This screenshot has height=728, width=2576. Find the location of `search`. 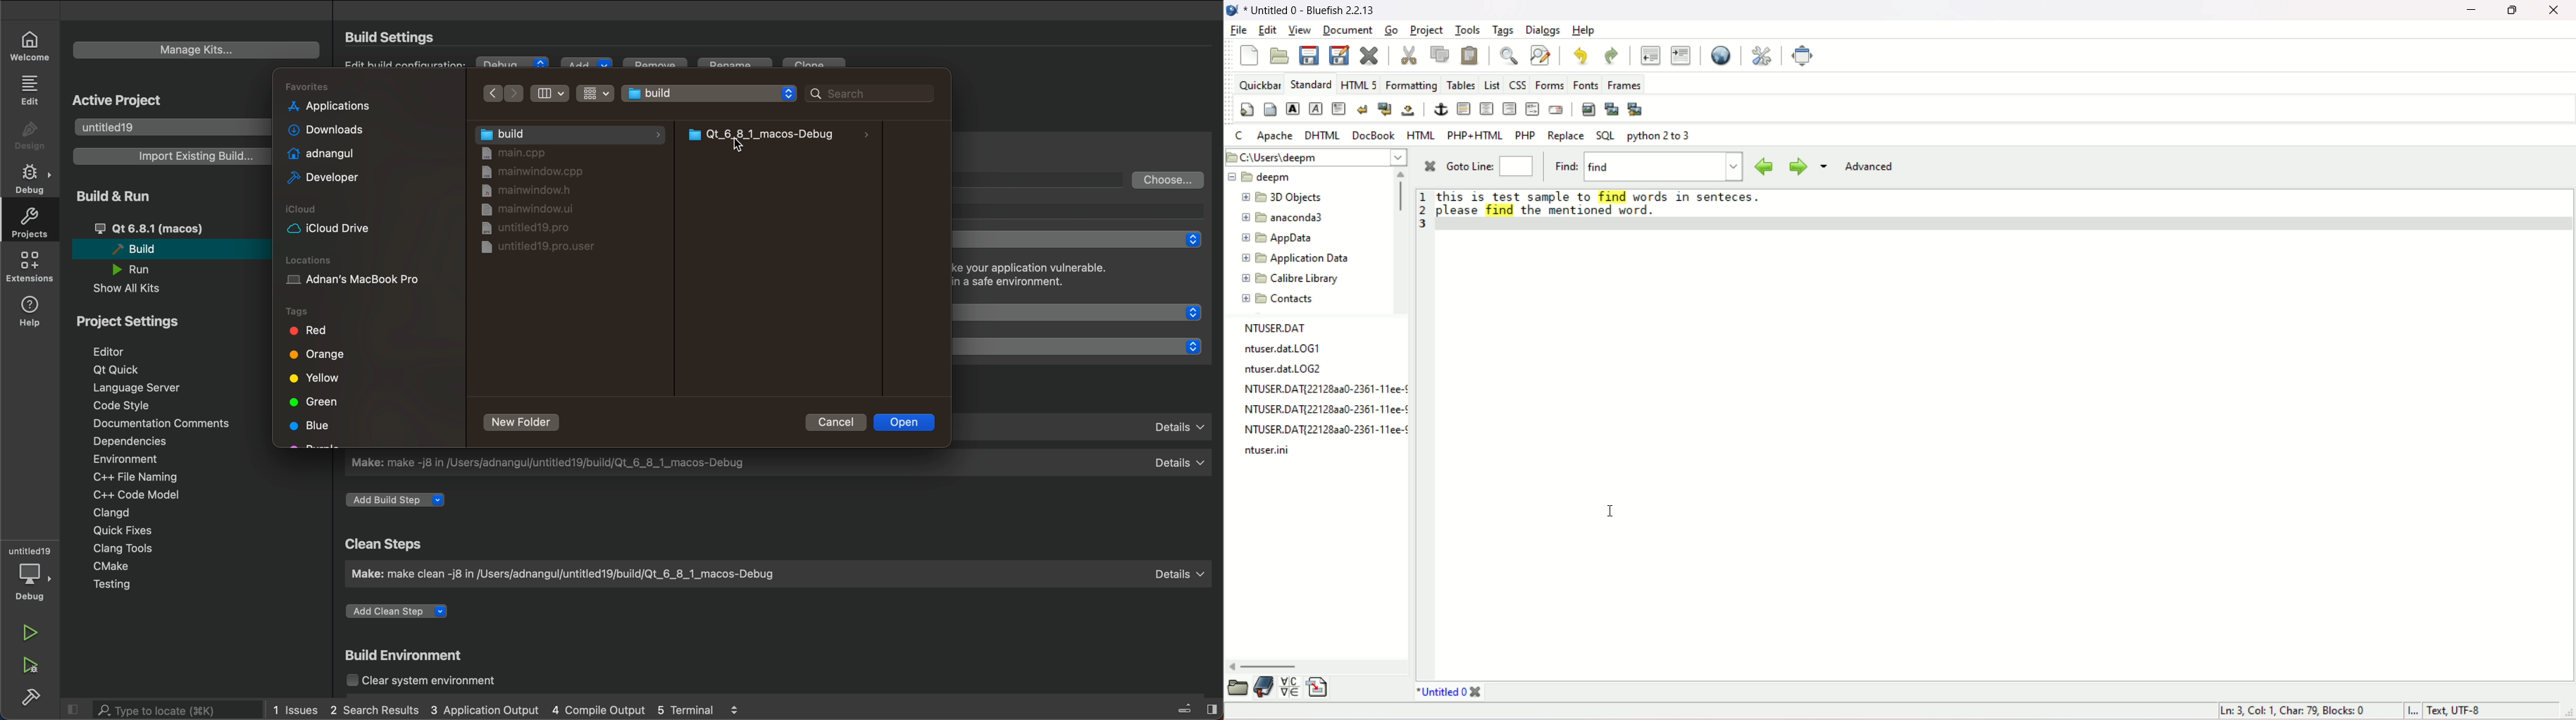

search is located at coordinates (167, 710).